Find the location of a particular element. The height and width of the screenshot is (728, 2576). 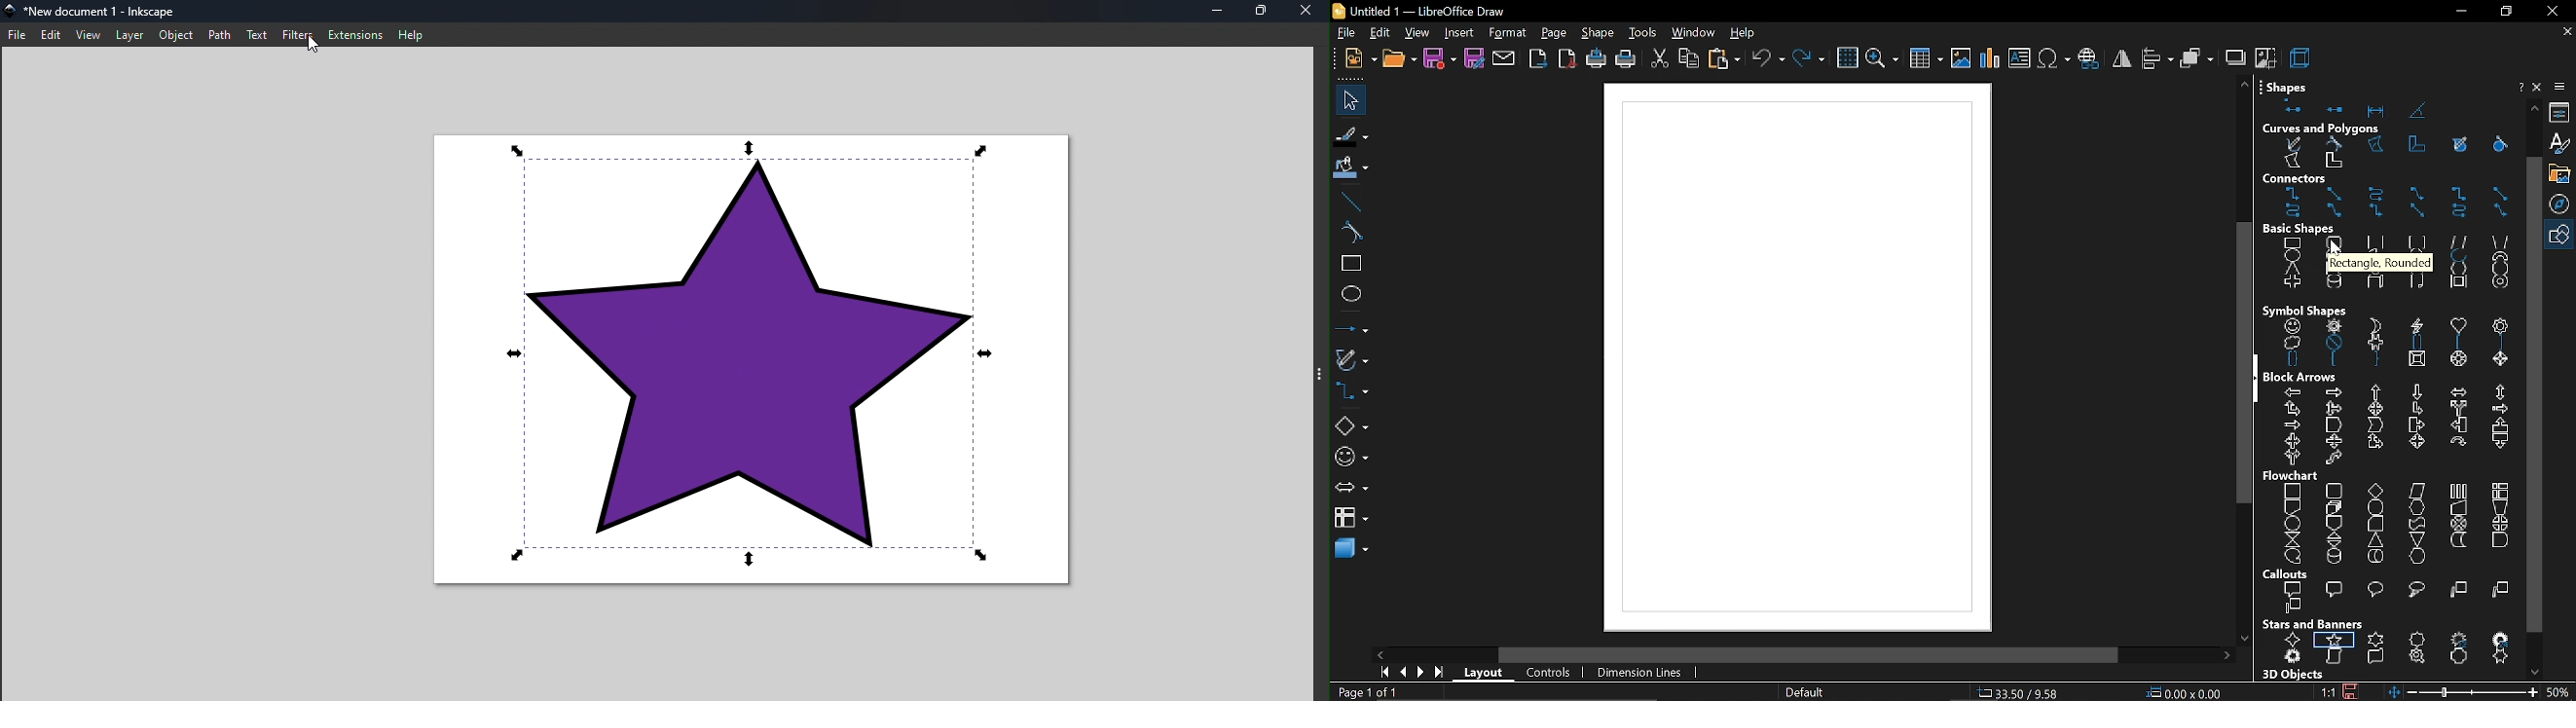

move right is located at coordinates (2226, 656).